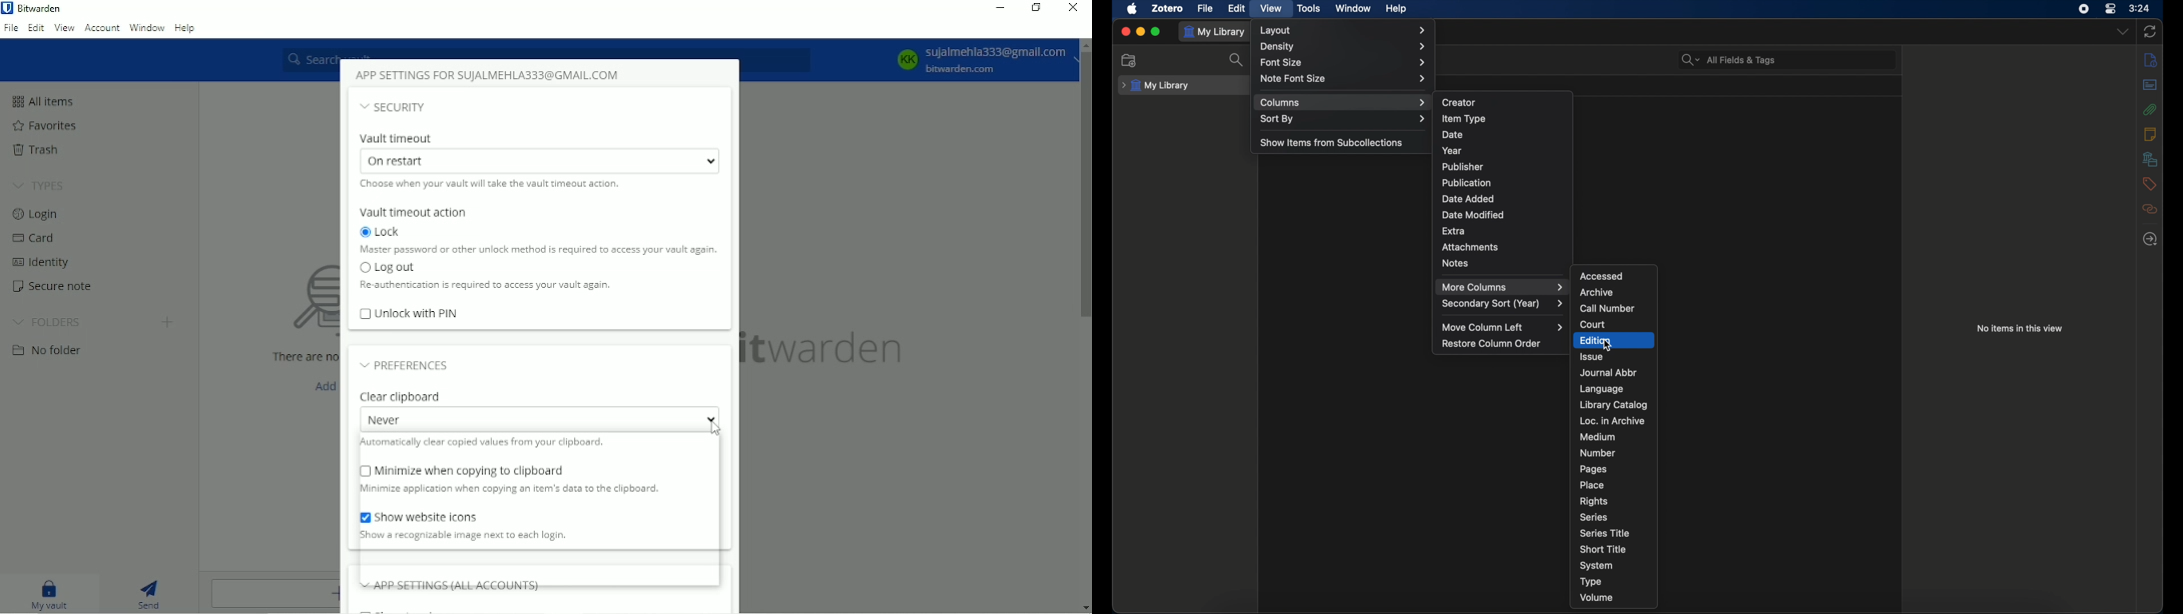 The image size is (2184, 616). I want to click on sort by, so click(1344, 119).